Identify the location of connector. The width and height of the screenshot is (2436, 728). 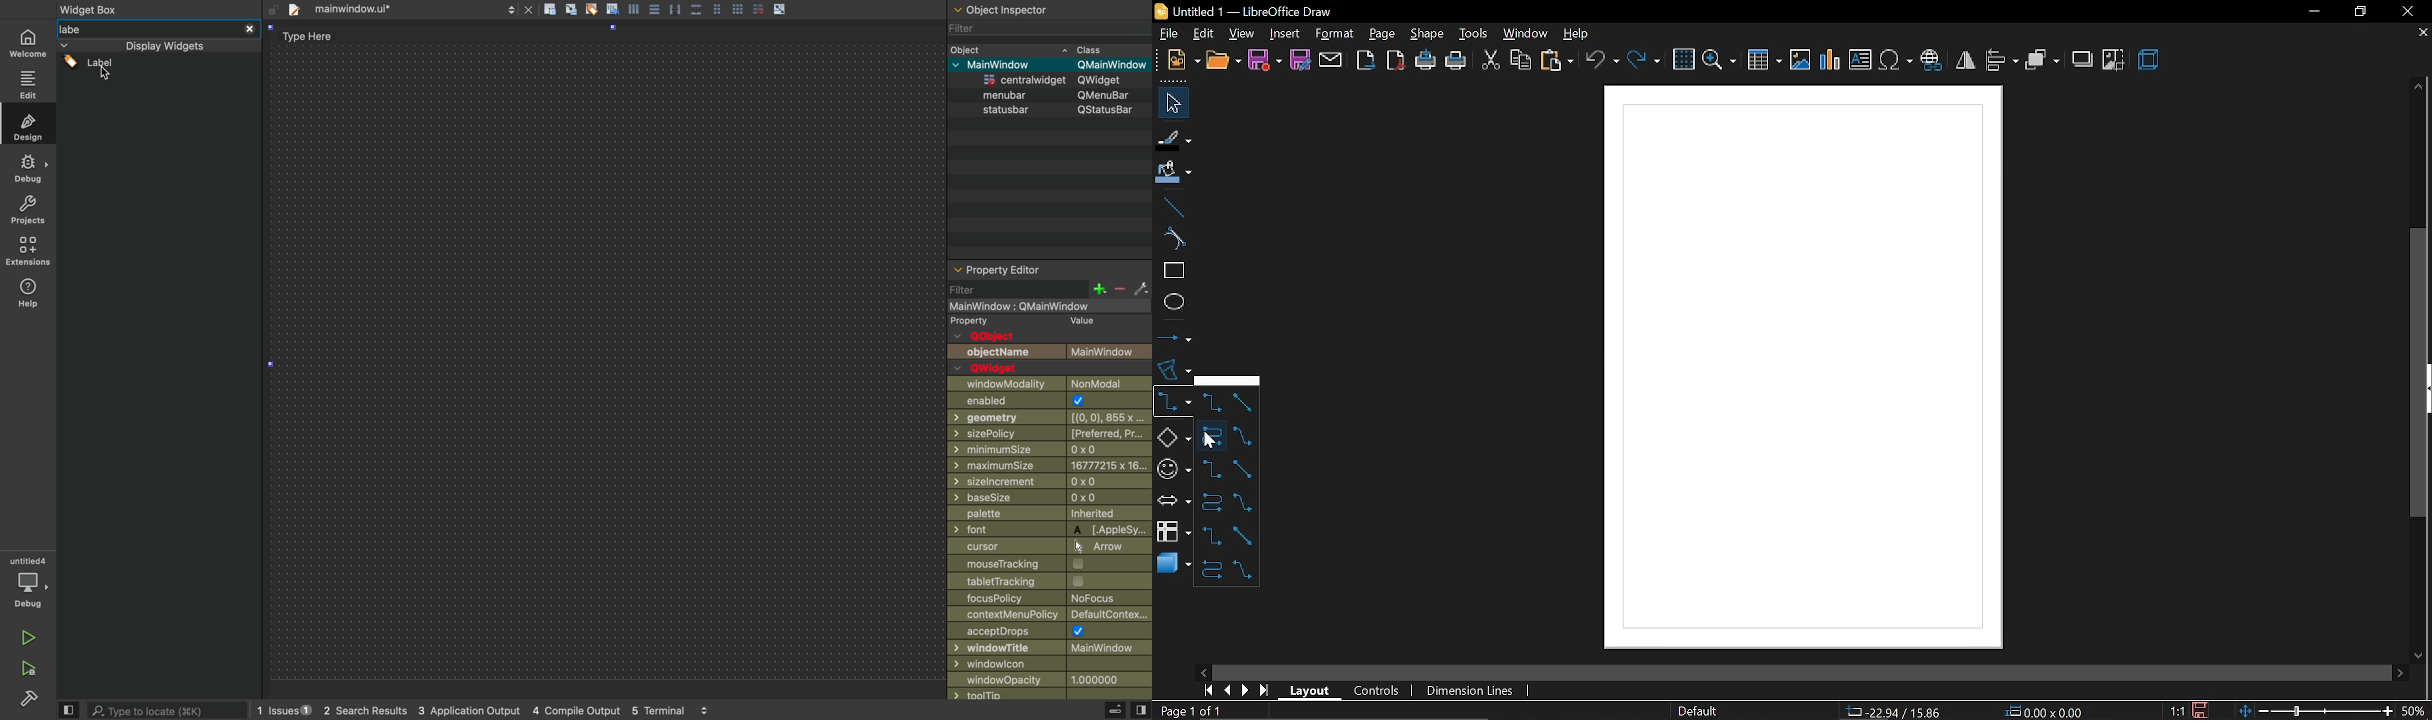
(1171, 399).